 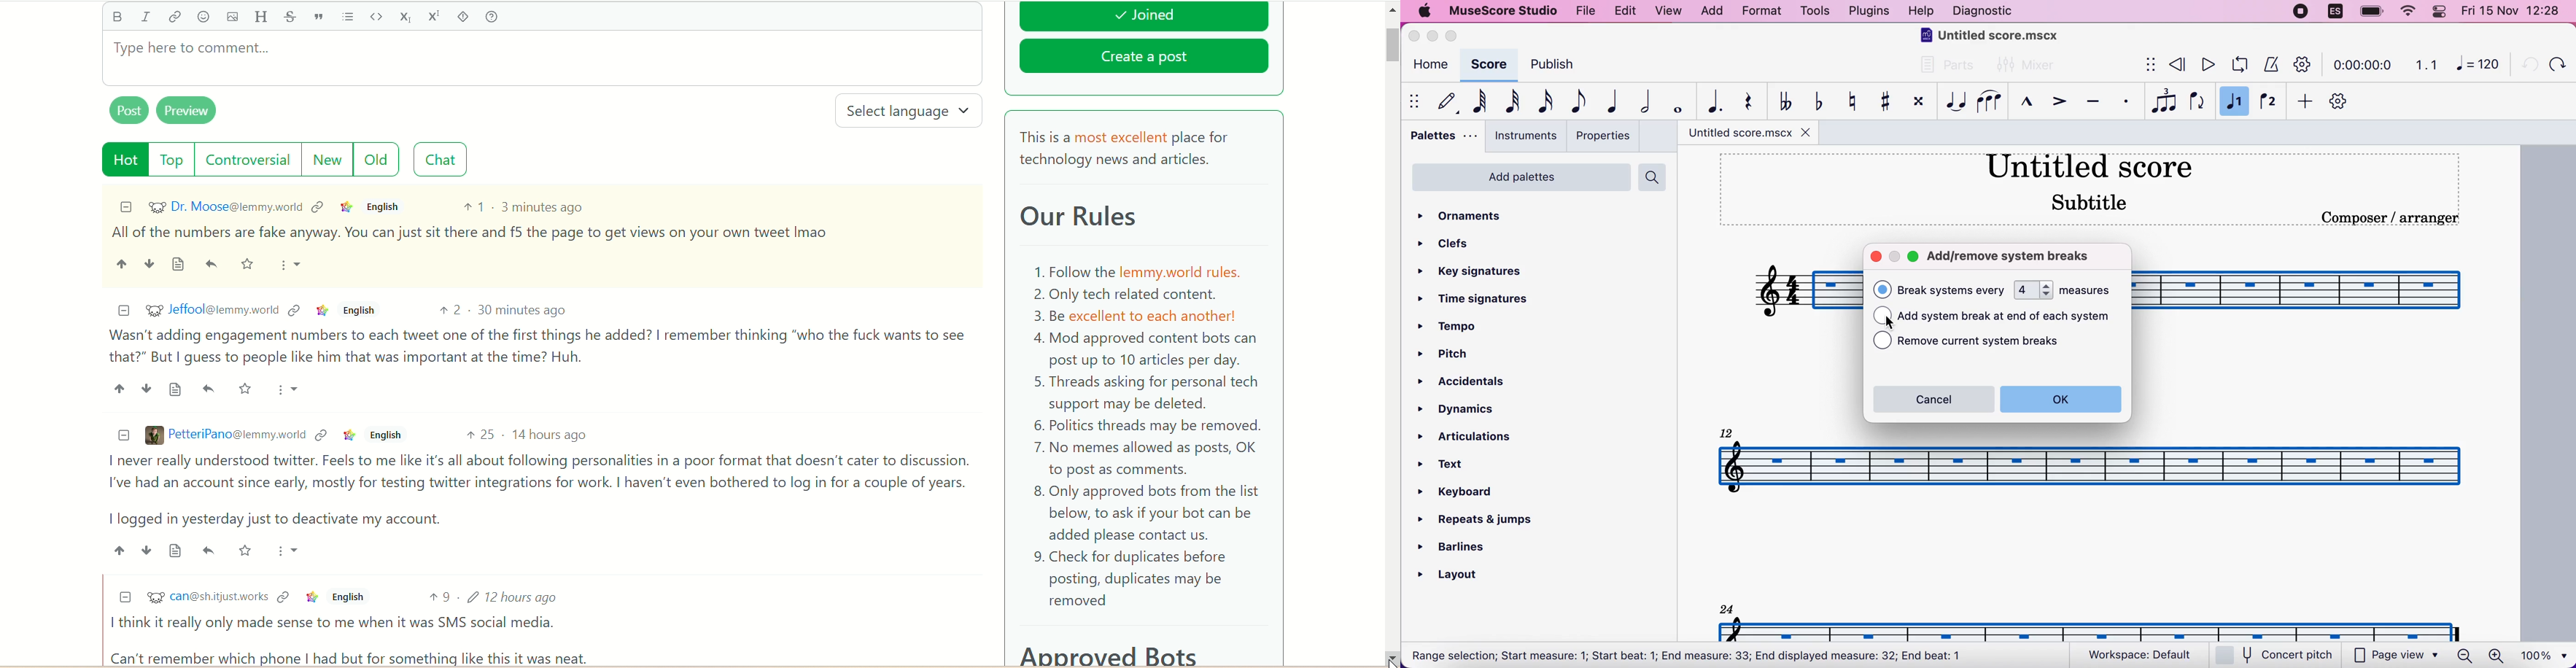 I want to click on break systems every 4 measures, so click(x=2086, y=289).